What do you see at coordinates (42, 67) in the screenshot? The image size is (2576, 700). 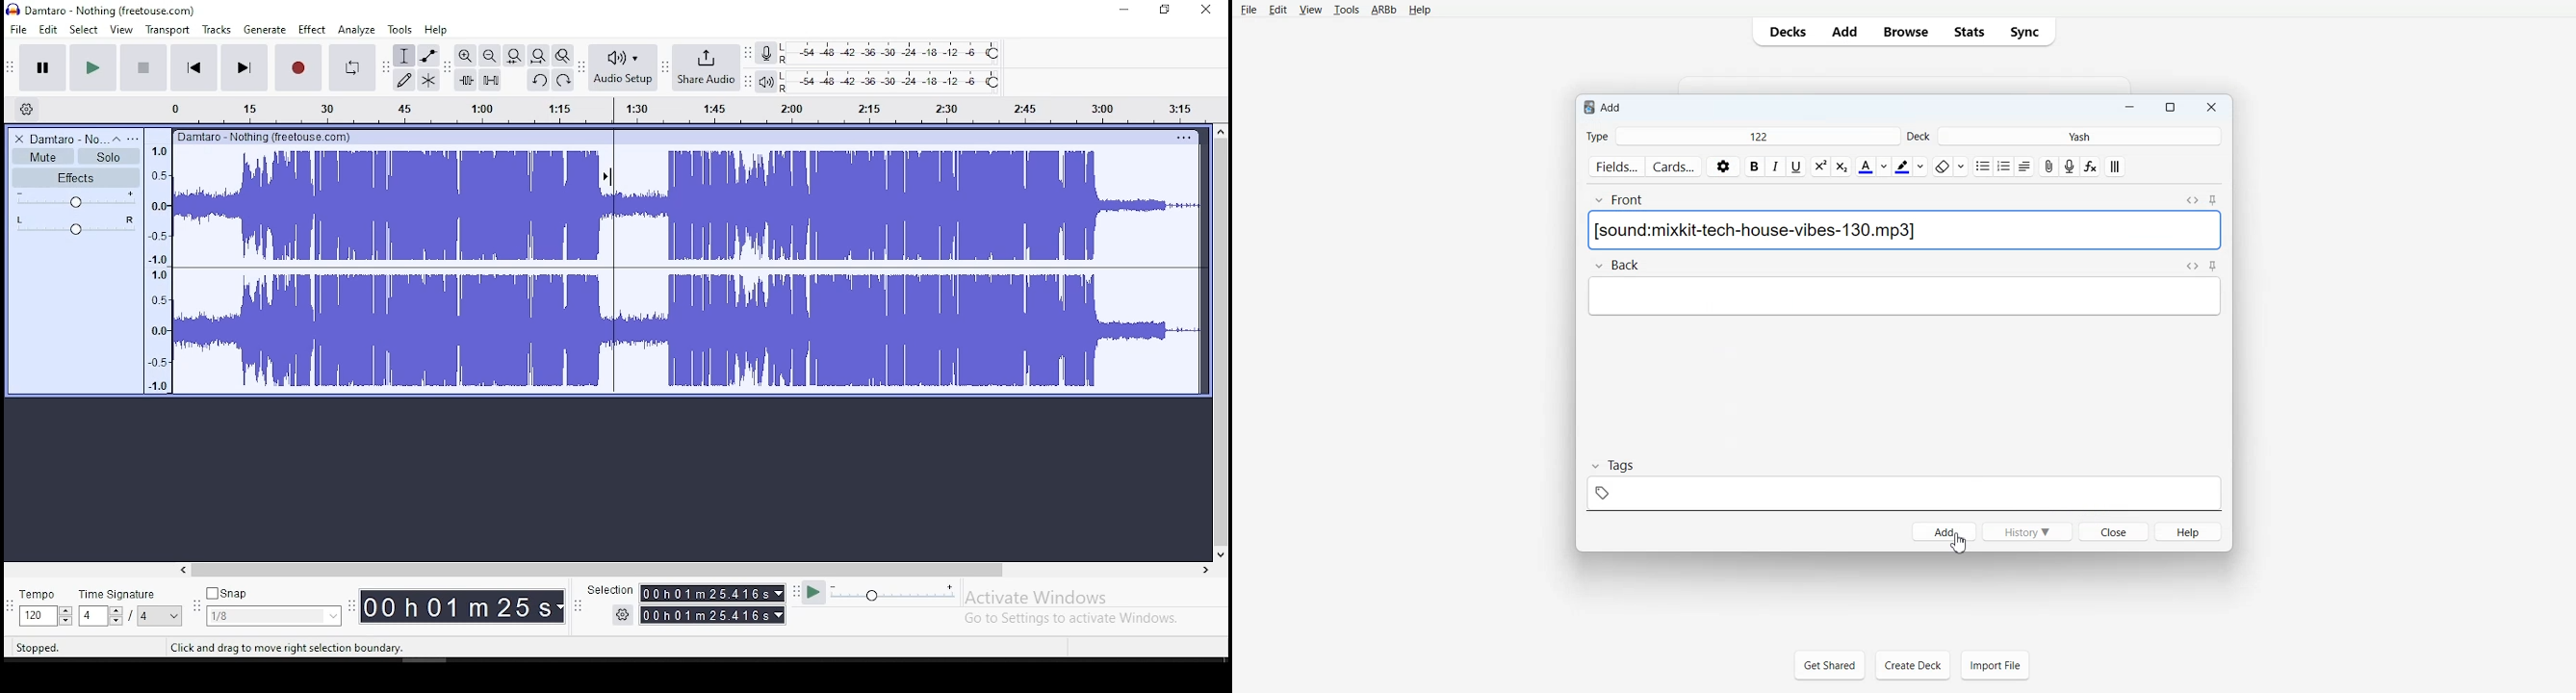 I see `pause` at bounding box center [42, 67].